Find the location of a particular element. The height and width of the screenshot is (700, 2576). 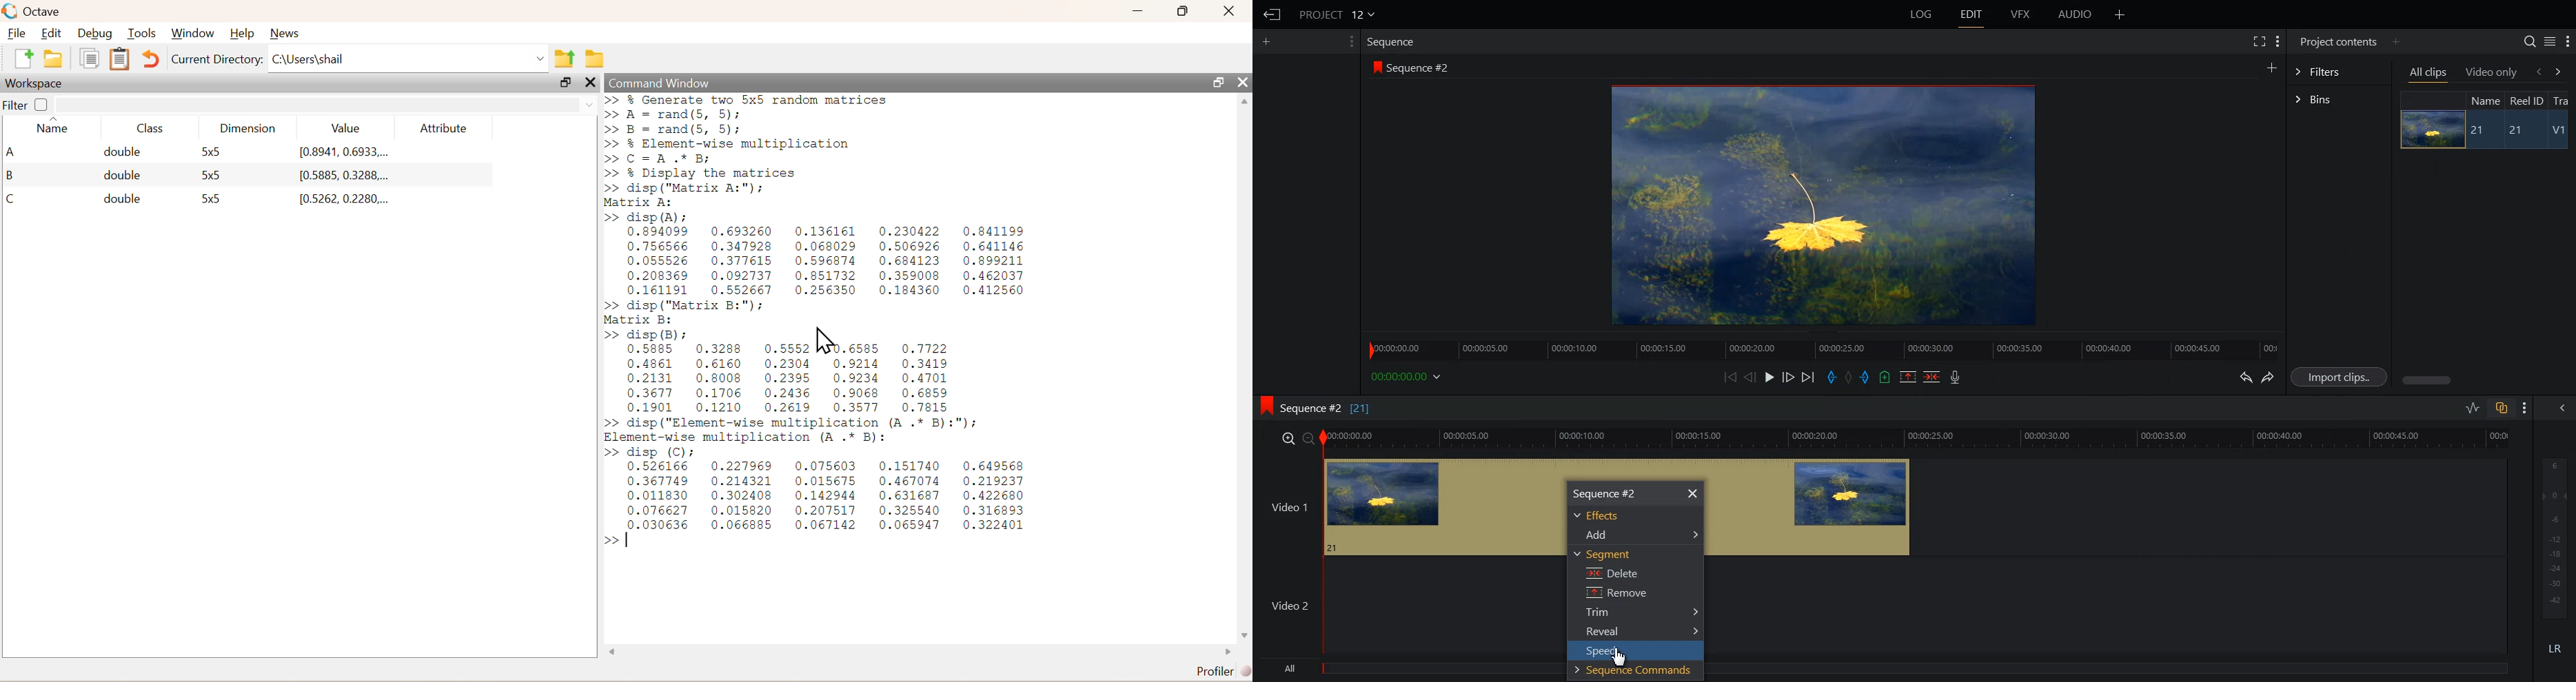

Nurse one frame forward is located at coordinates (1789, 377).